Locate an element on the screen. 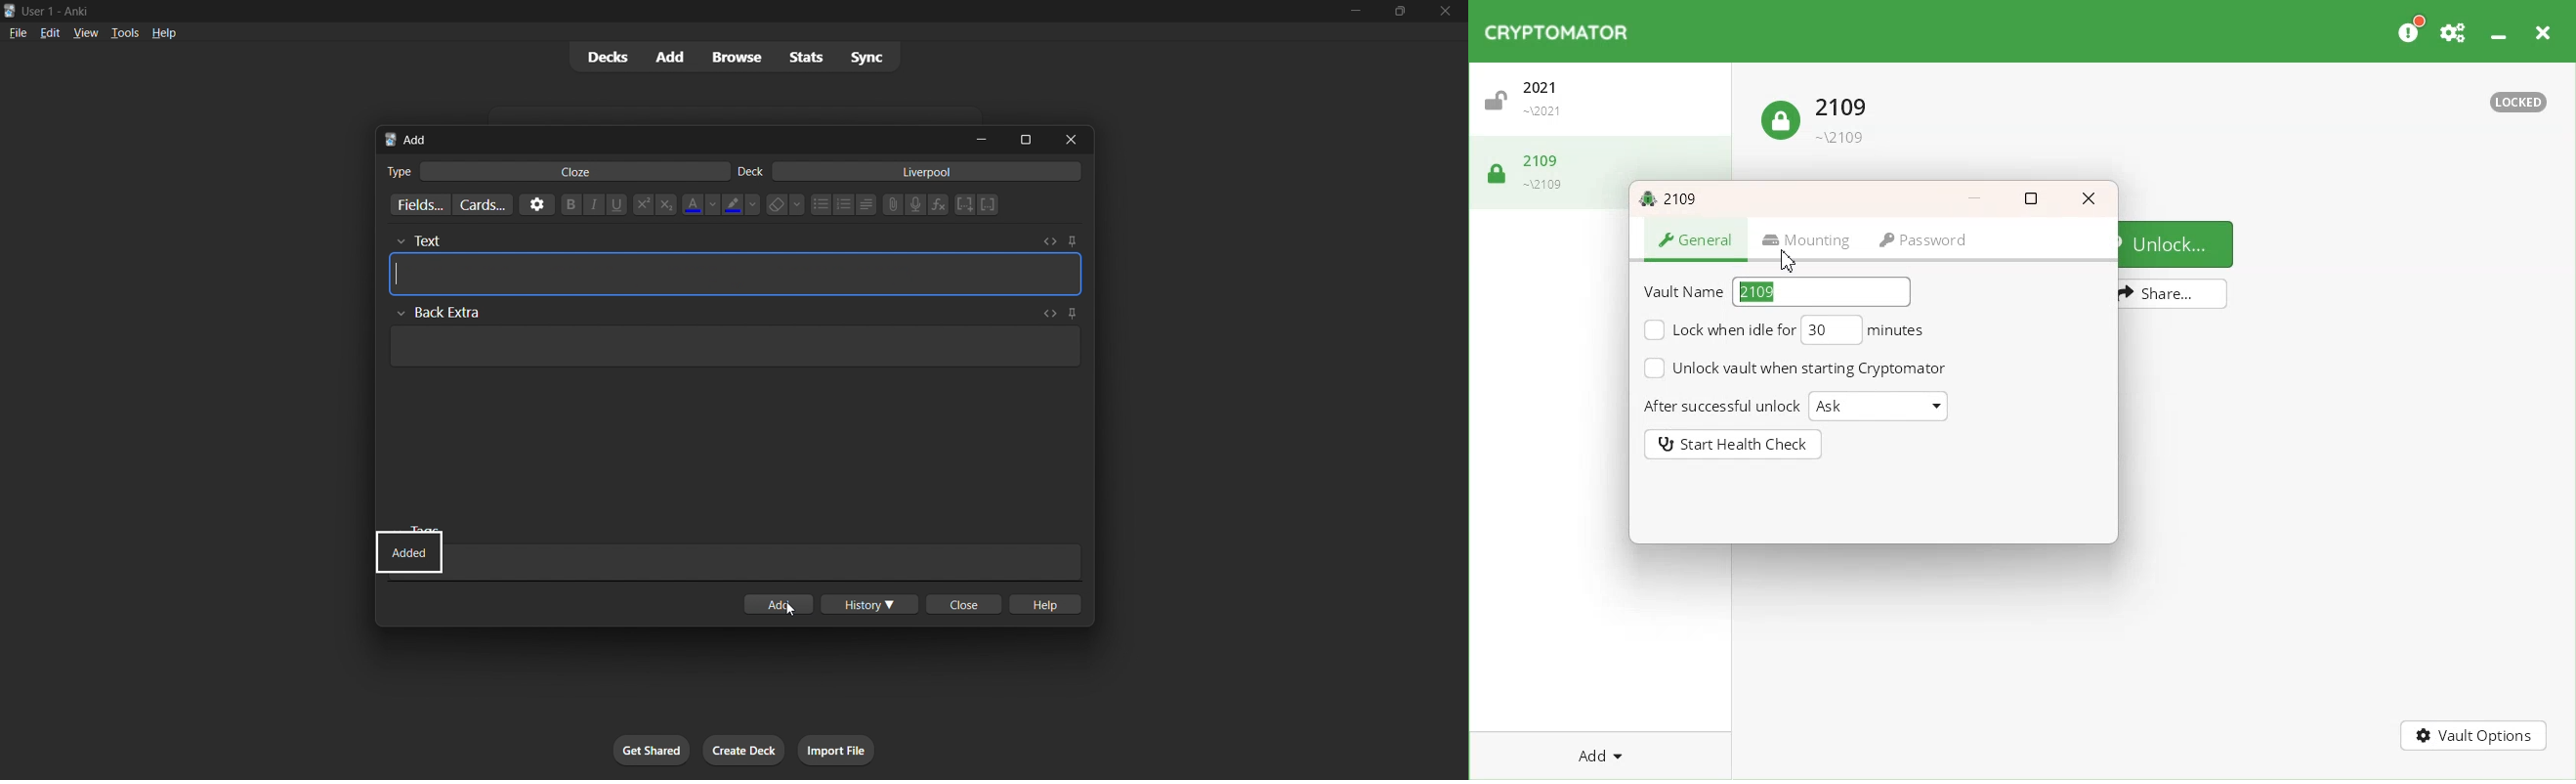 This screenshot has height=784, width=2576. type of card is located at coordinates (394, 172).